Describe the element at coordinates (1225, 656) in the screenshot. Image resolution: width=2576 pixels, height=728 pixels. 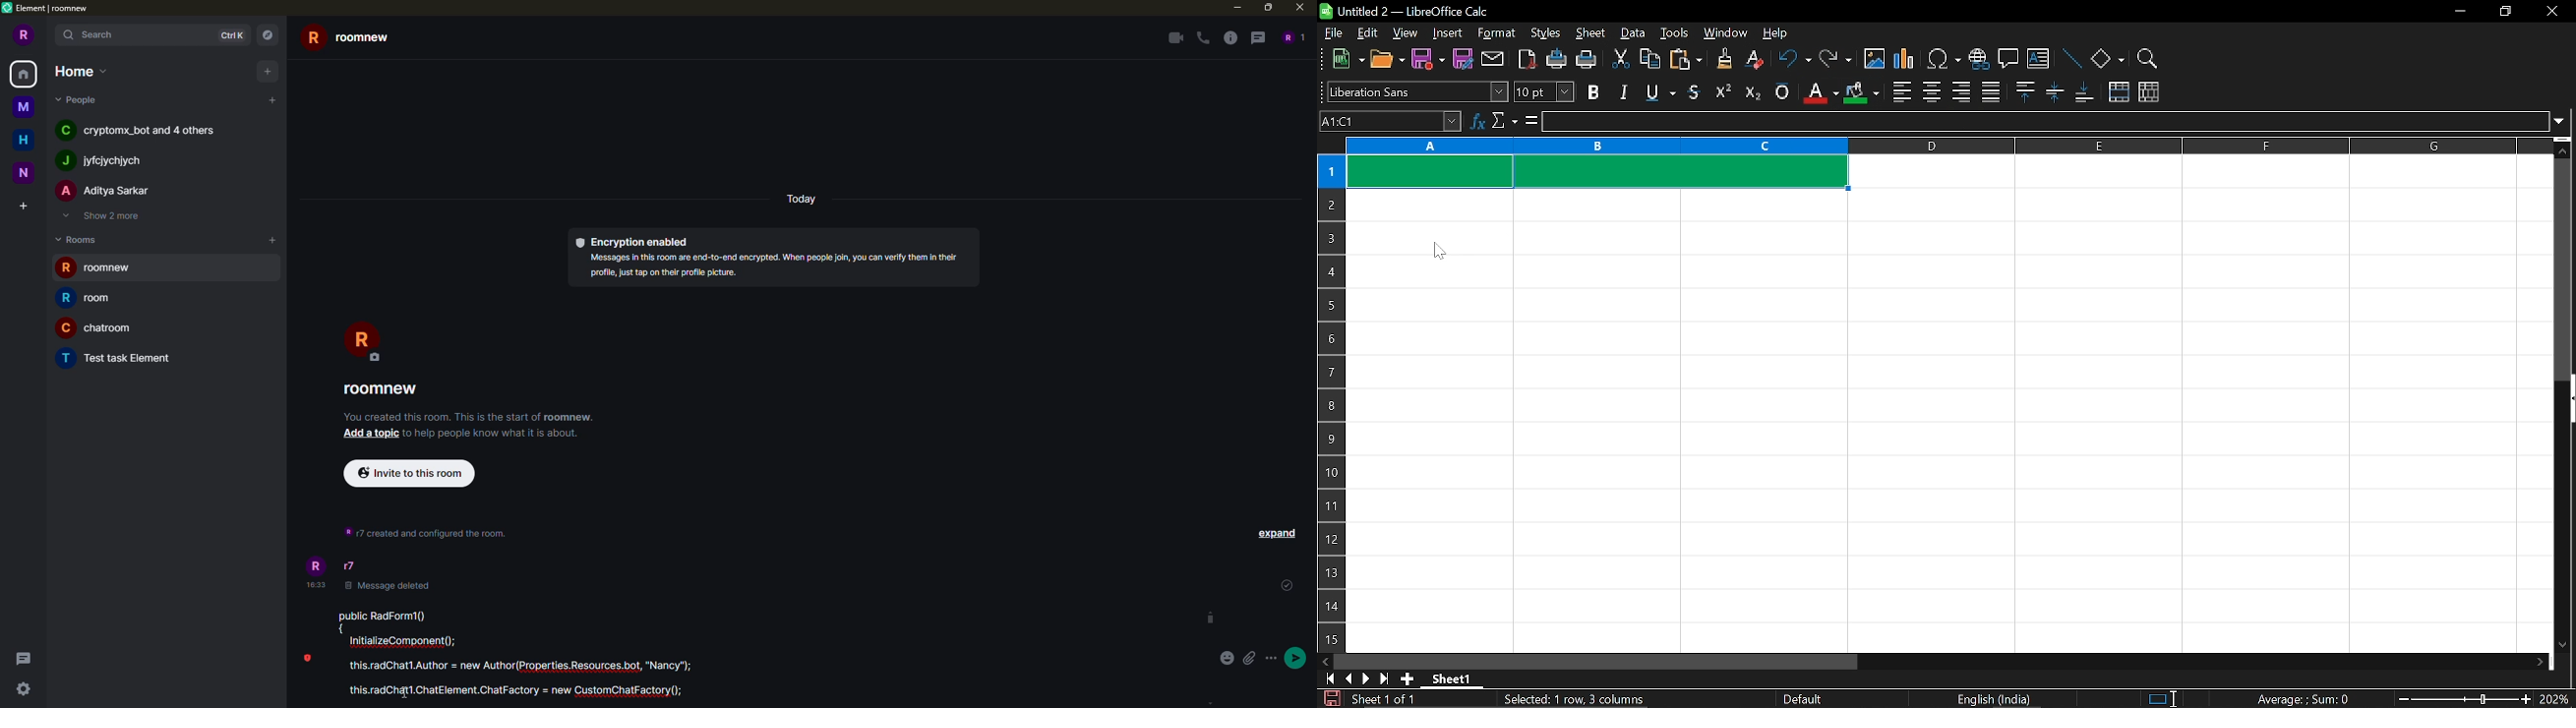
I see `emoji` at that location.